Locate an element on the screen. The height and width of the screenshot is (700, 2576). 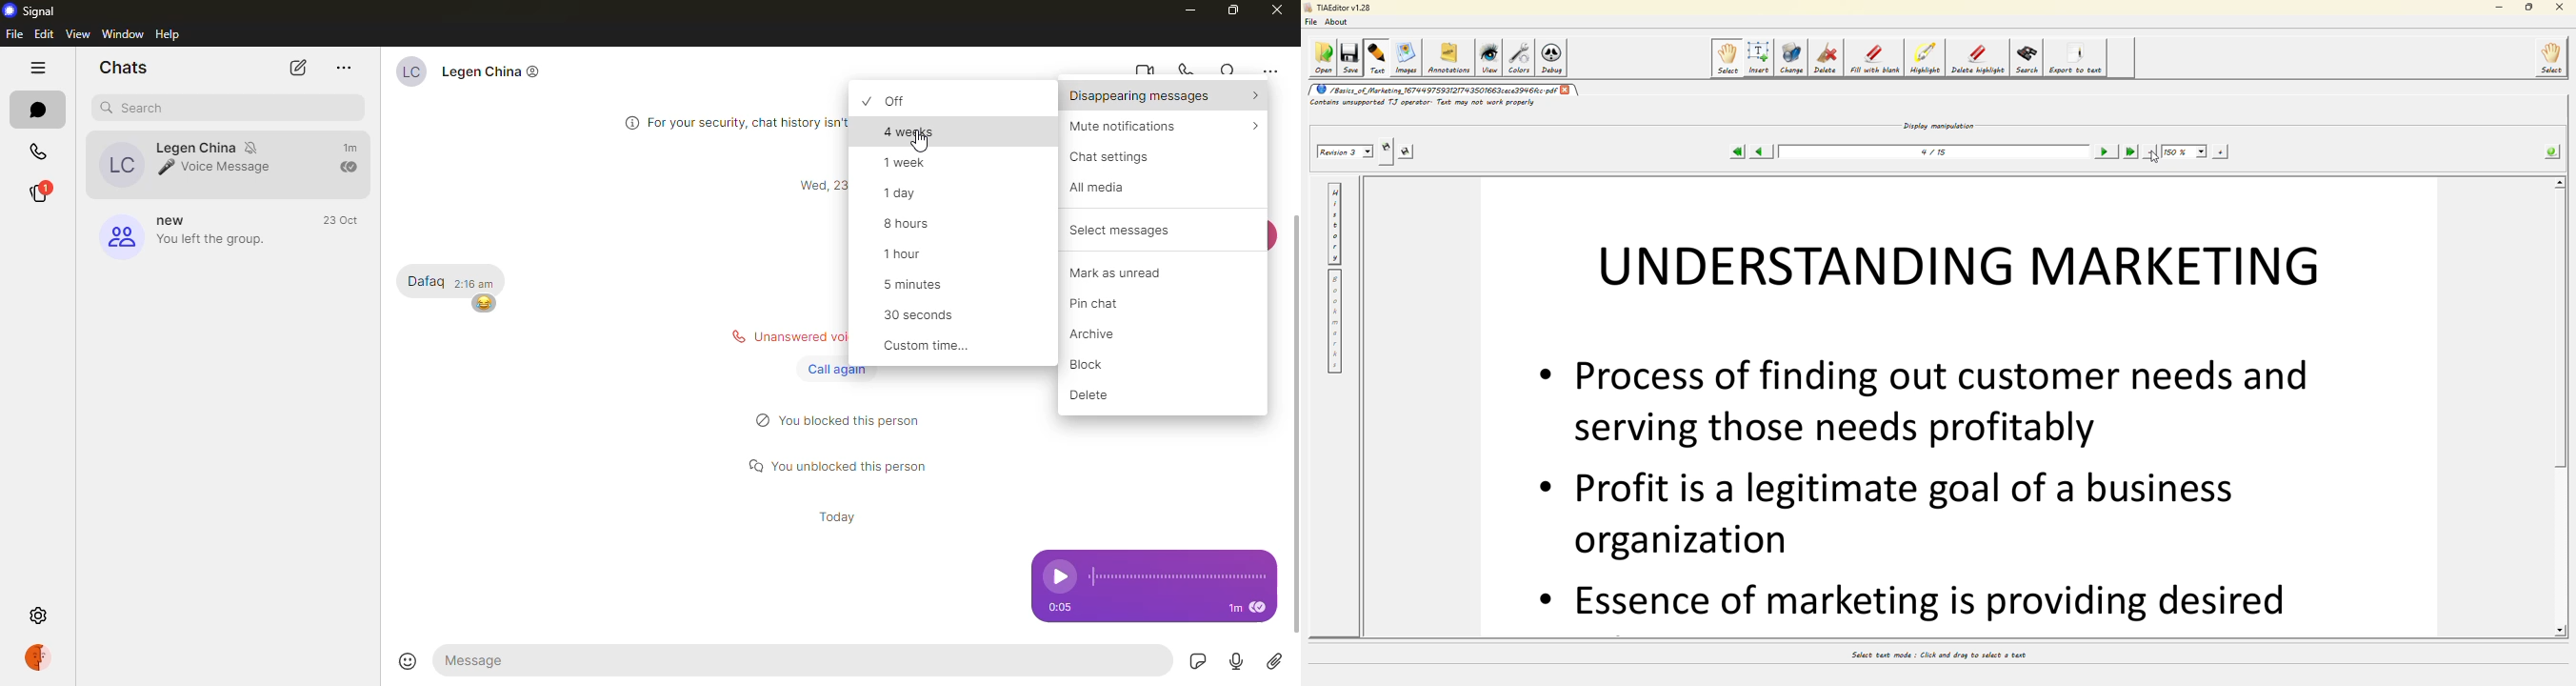
pin chat is located at coordinates (1108, 303).